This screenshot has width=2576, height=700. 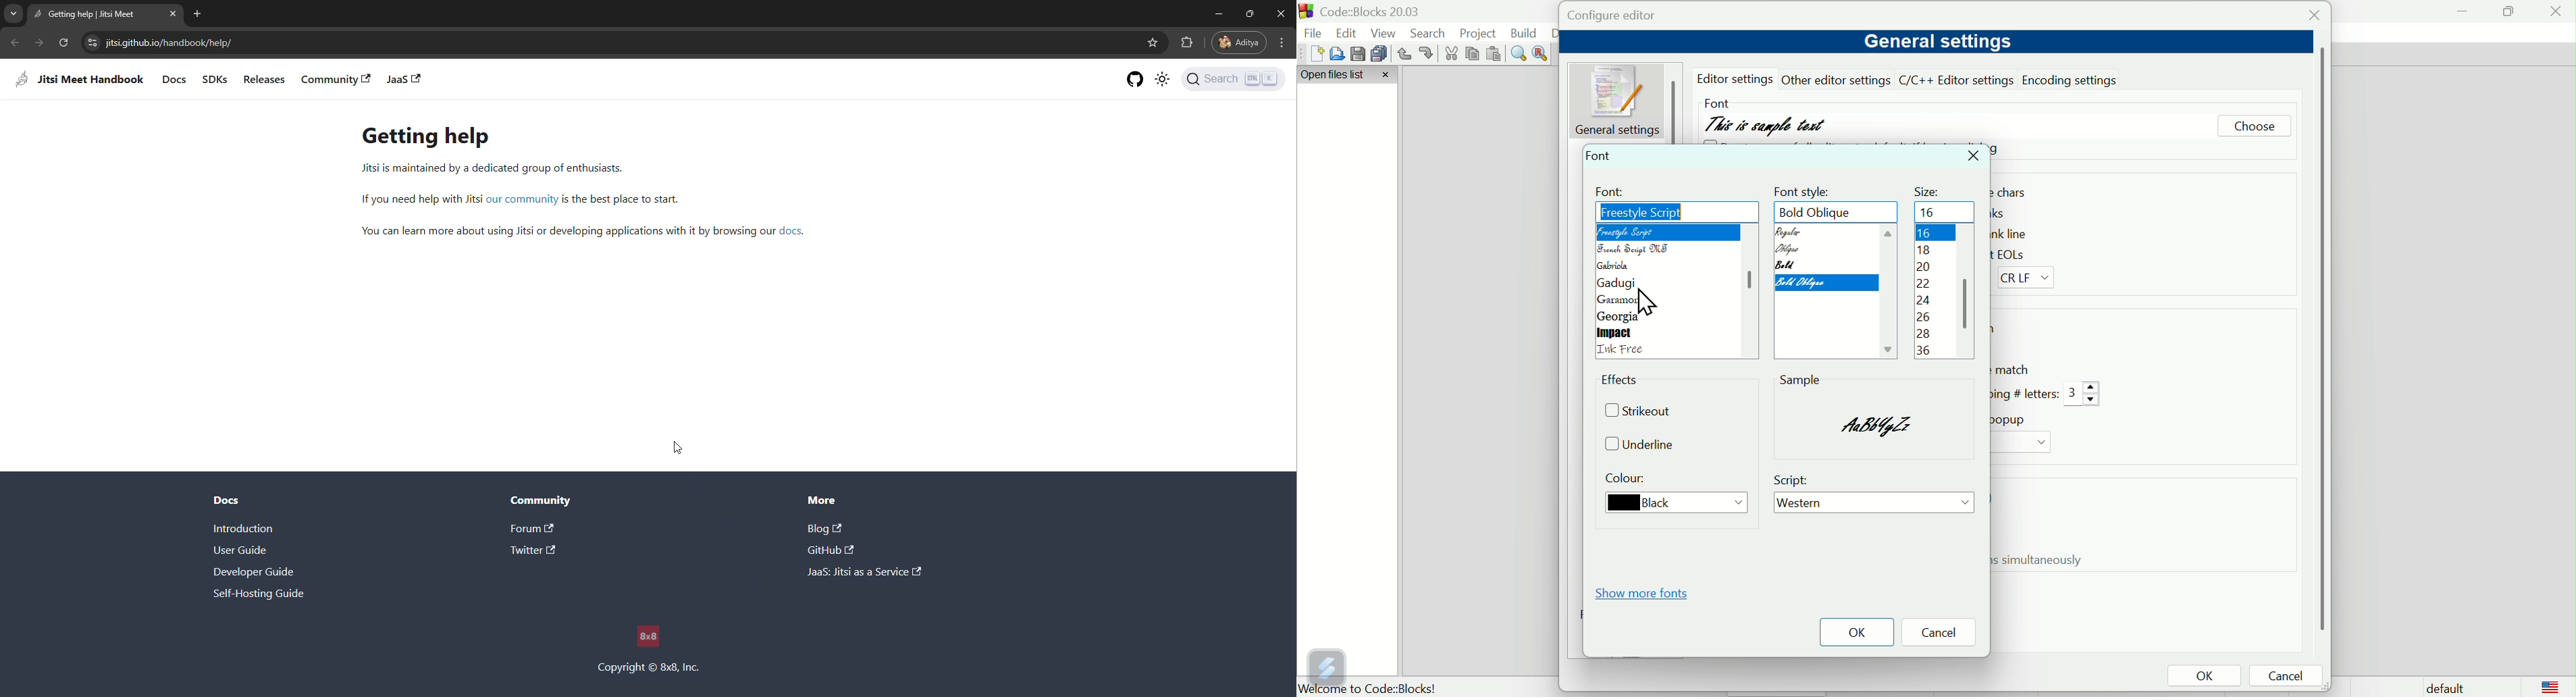 What do you see at coordinates (2320, 339) in the screenshot?
I see `vertical scroll bar` at bounding box center [2320, 339].